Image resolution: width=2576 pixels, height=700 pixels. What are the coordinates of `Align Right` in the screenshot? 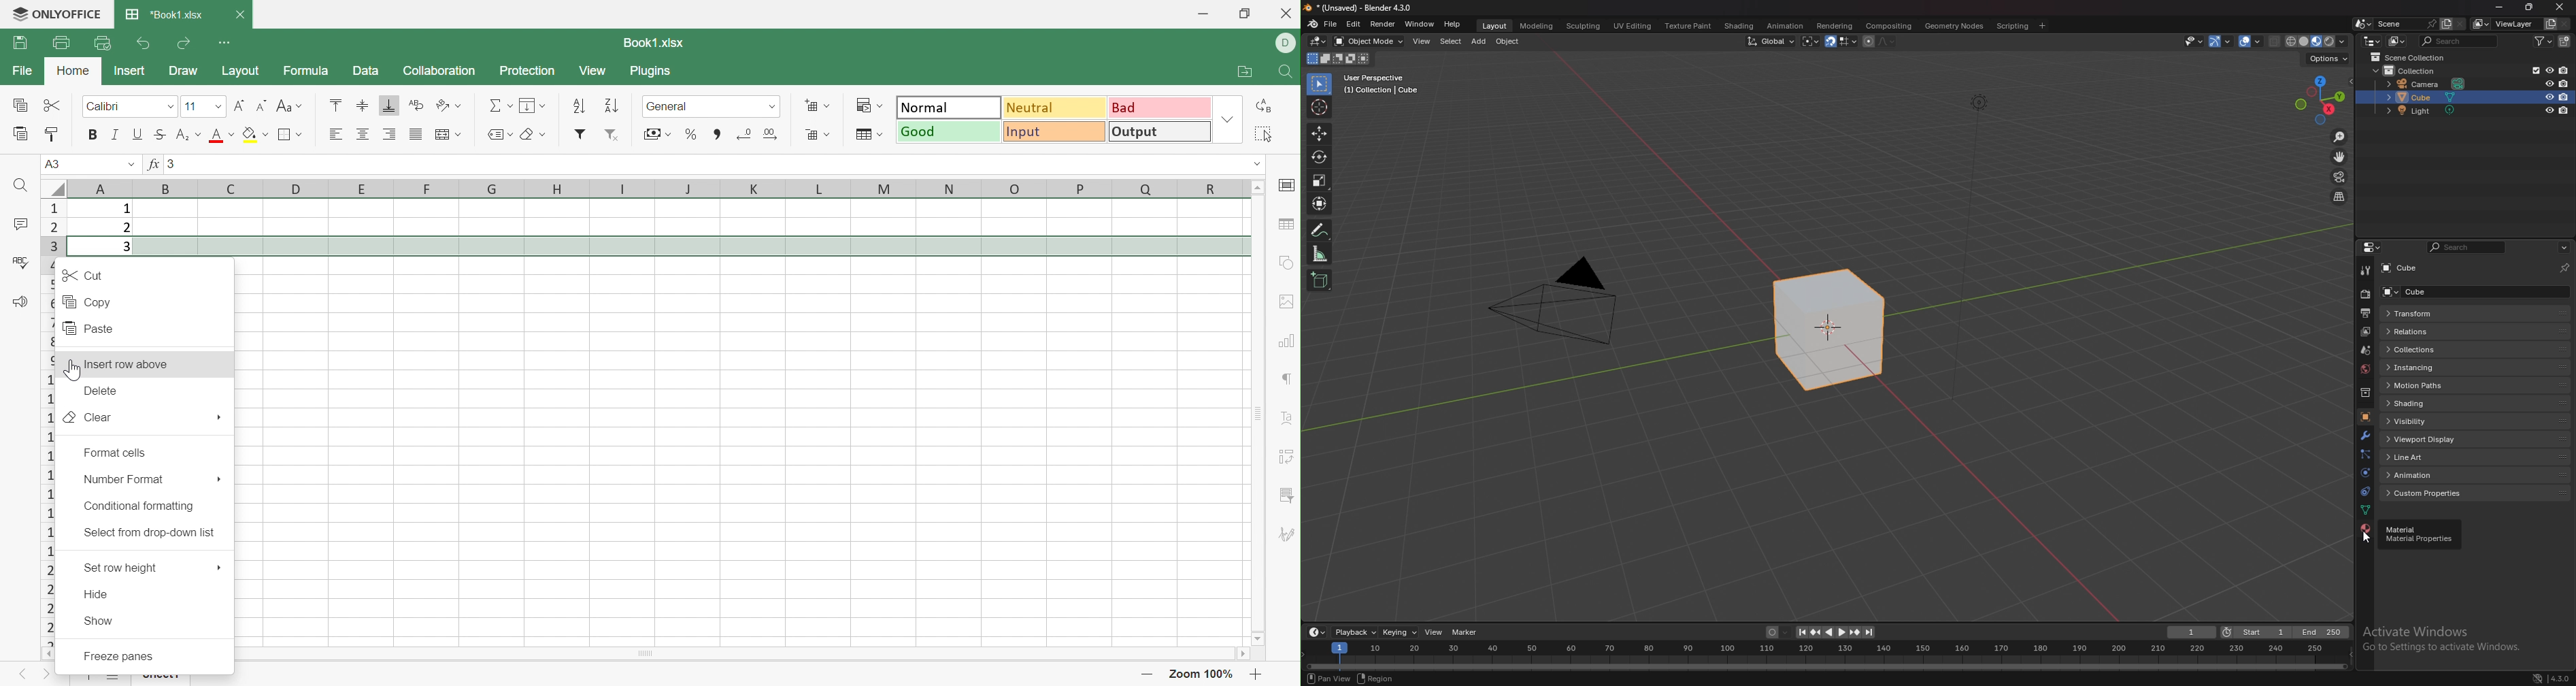 It's located at (391, 132).